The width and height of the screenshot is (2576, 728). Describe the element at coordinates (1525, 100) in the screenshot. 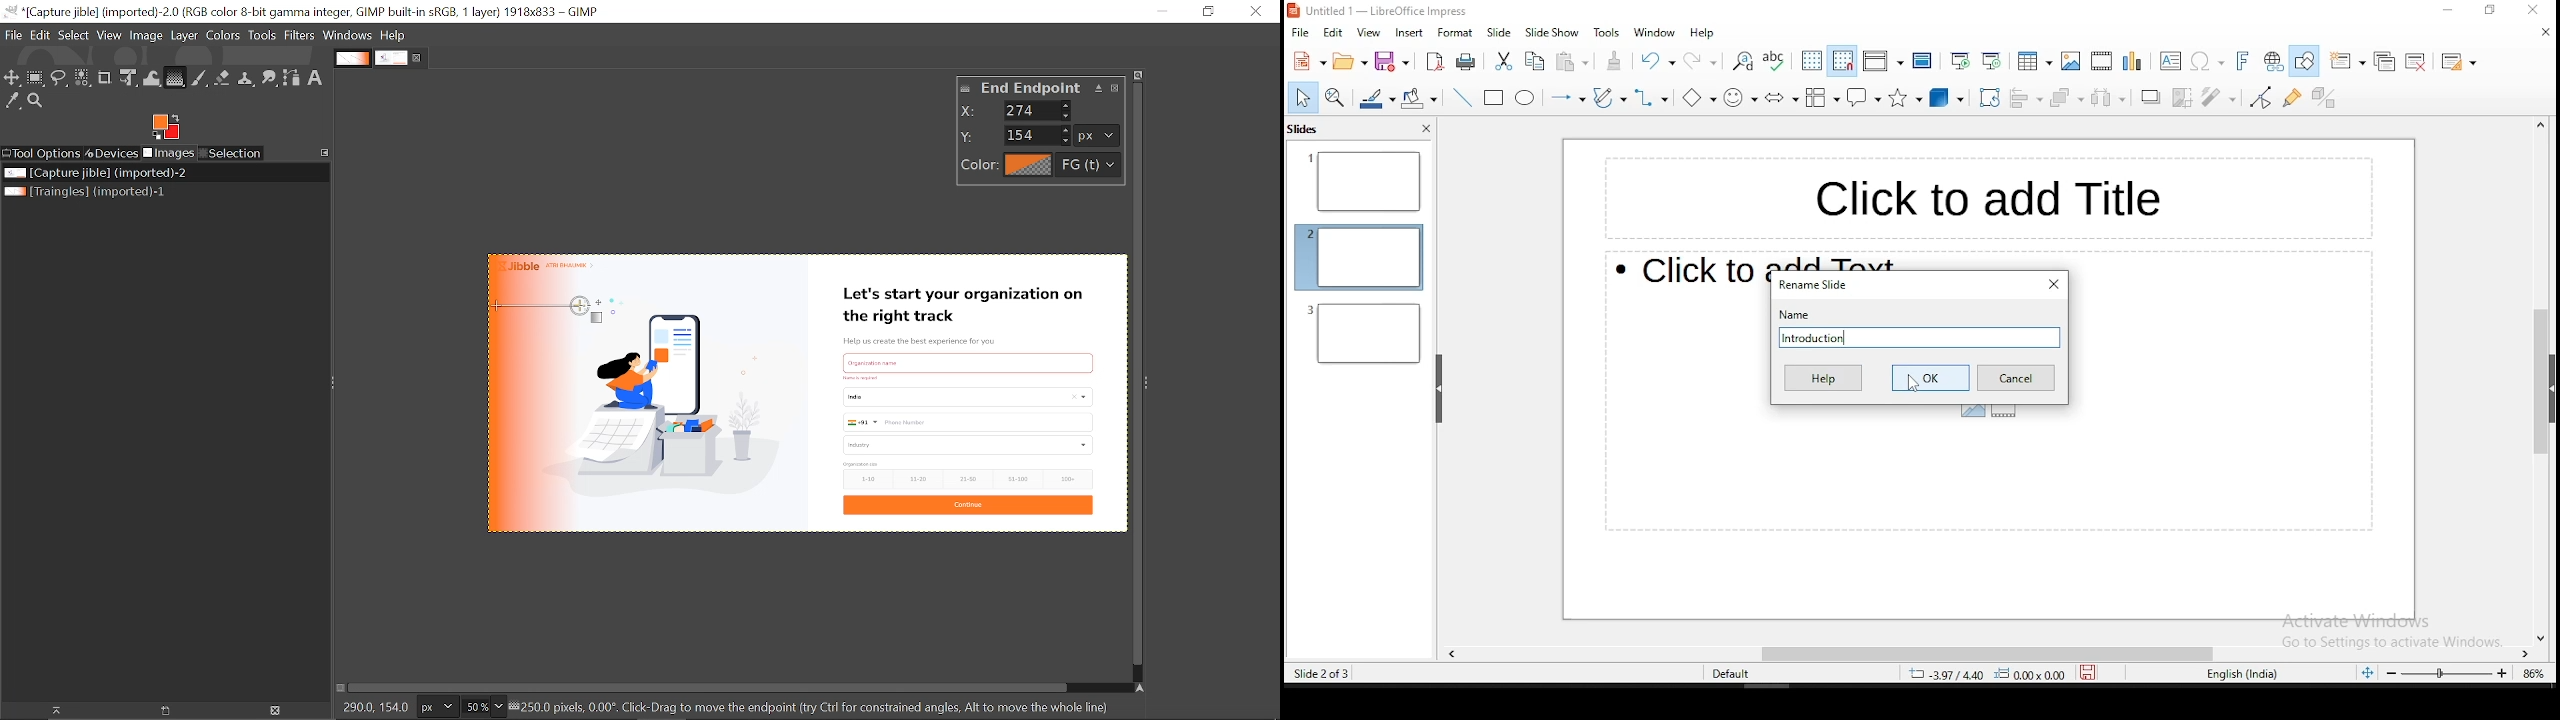

I see `ellipse` at that location.